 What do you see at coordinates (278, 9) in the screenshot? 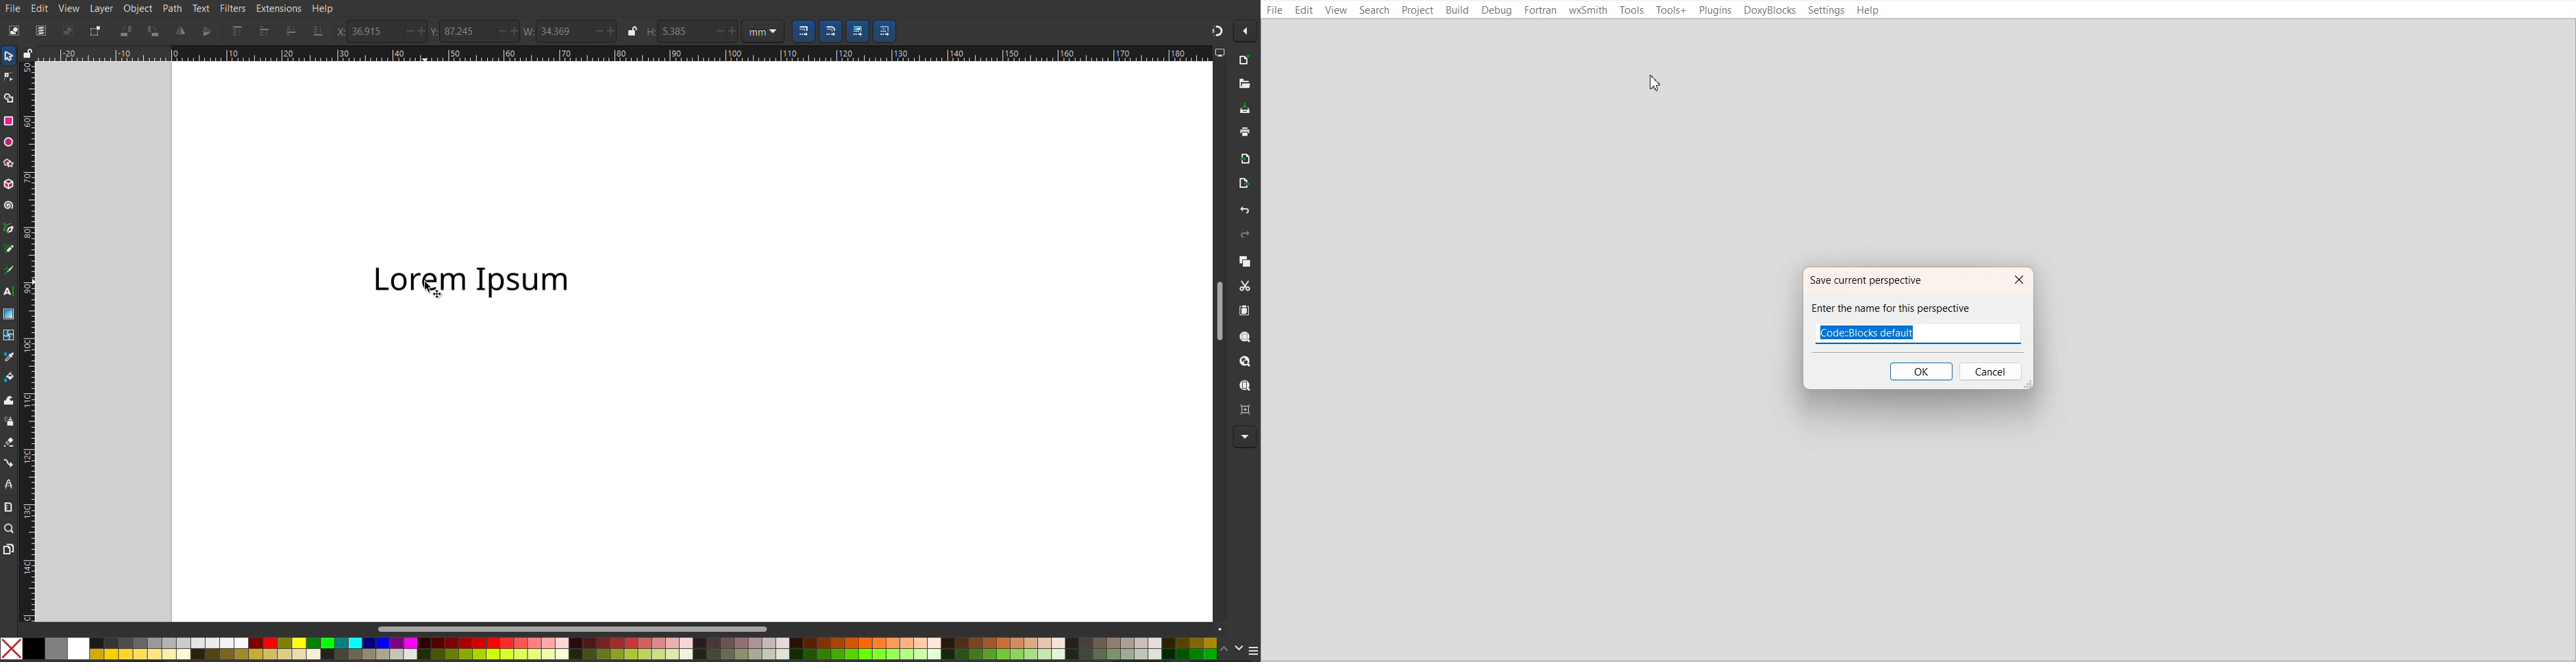
I see `Extensions` at bounding box center [278, 9].